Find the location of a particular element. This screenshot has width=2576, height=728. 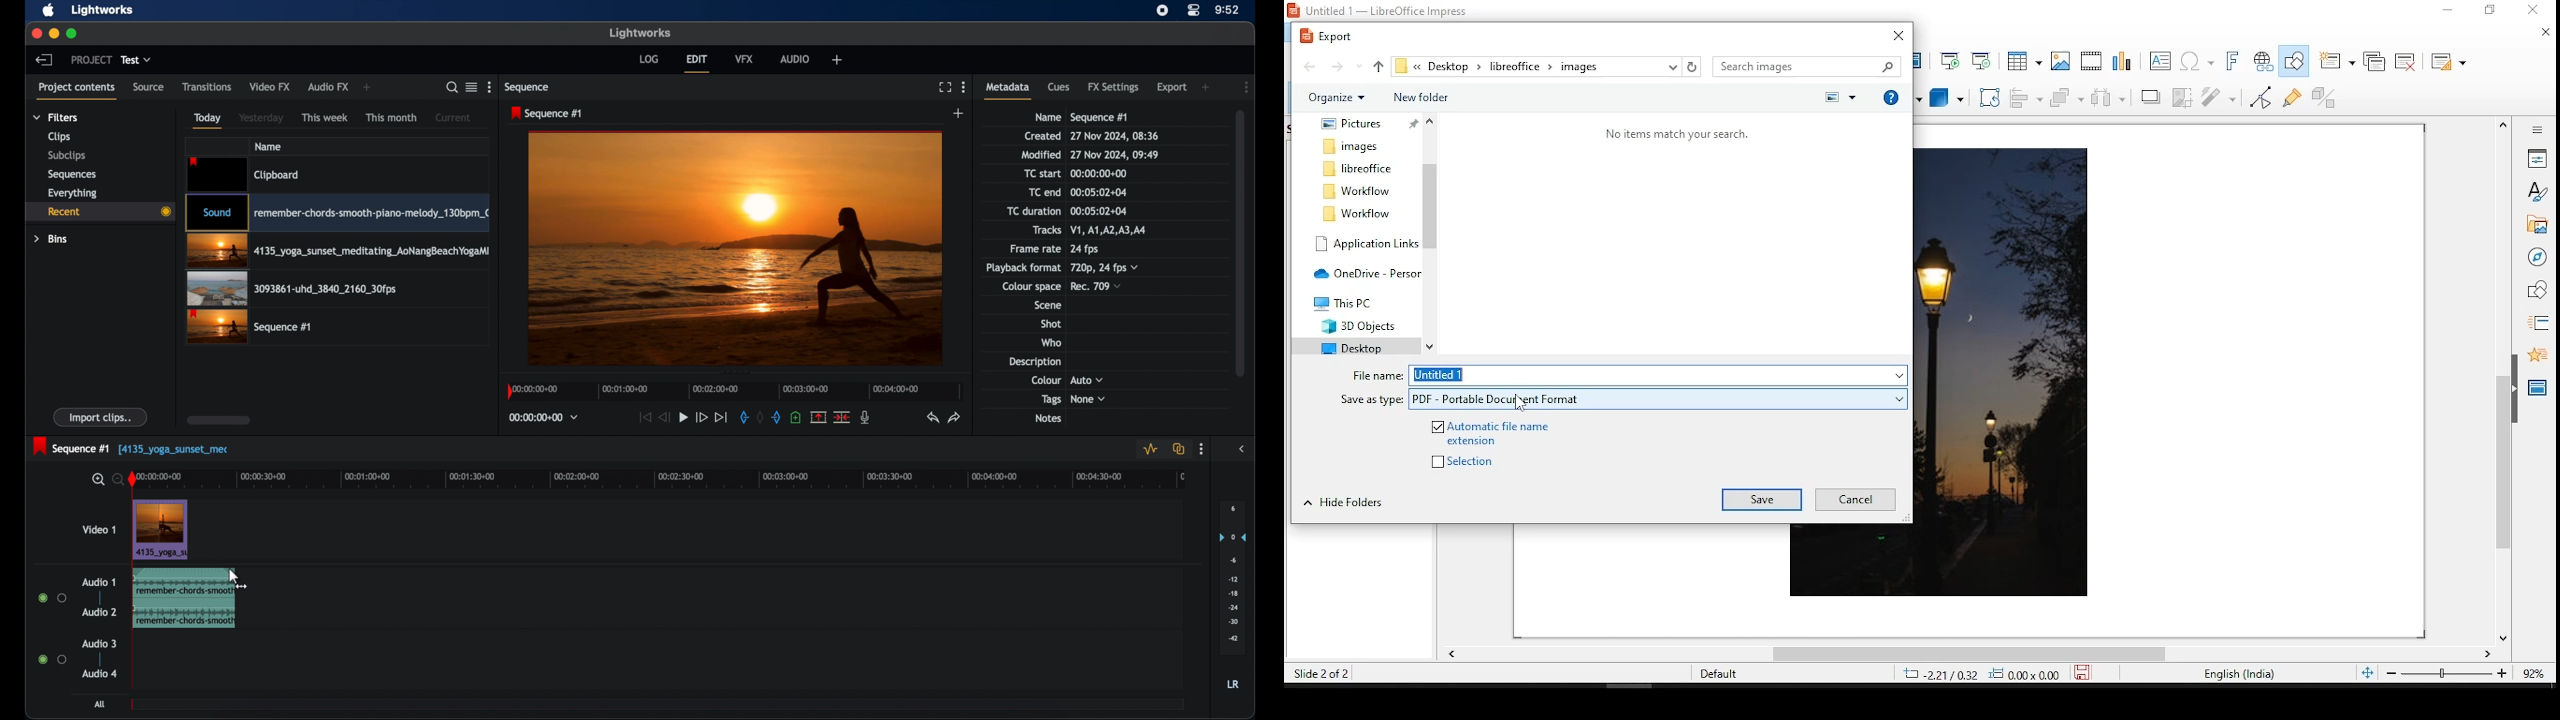

Default is located at coordinates (1719, 673).